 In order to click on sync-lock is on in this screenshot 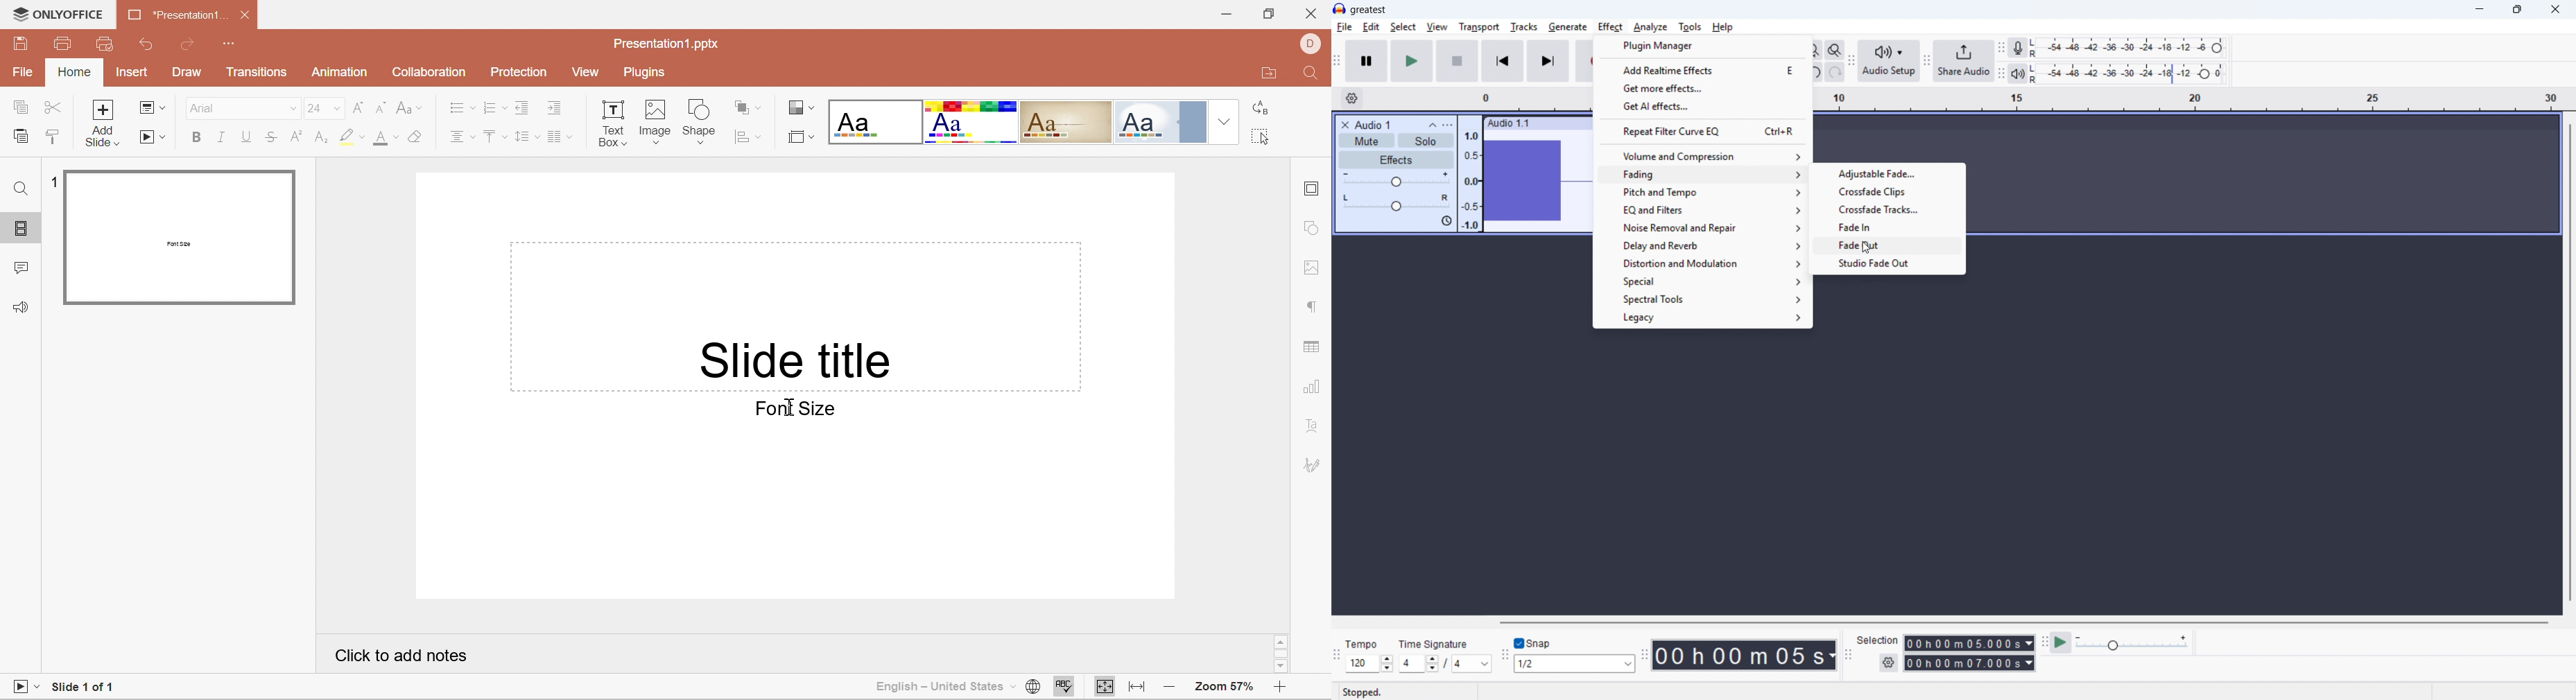, I will do `click(1446, 222)`.